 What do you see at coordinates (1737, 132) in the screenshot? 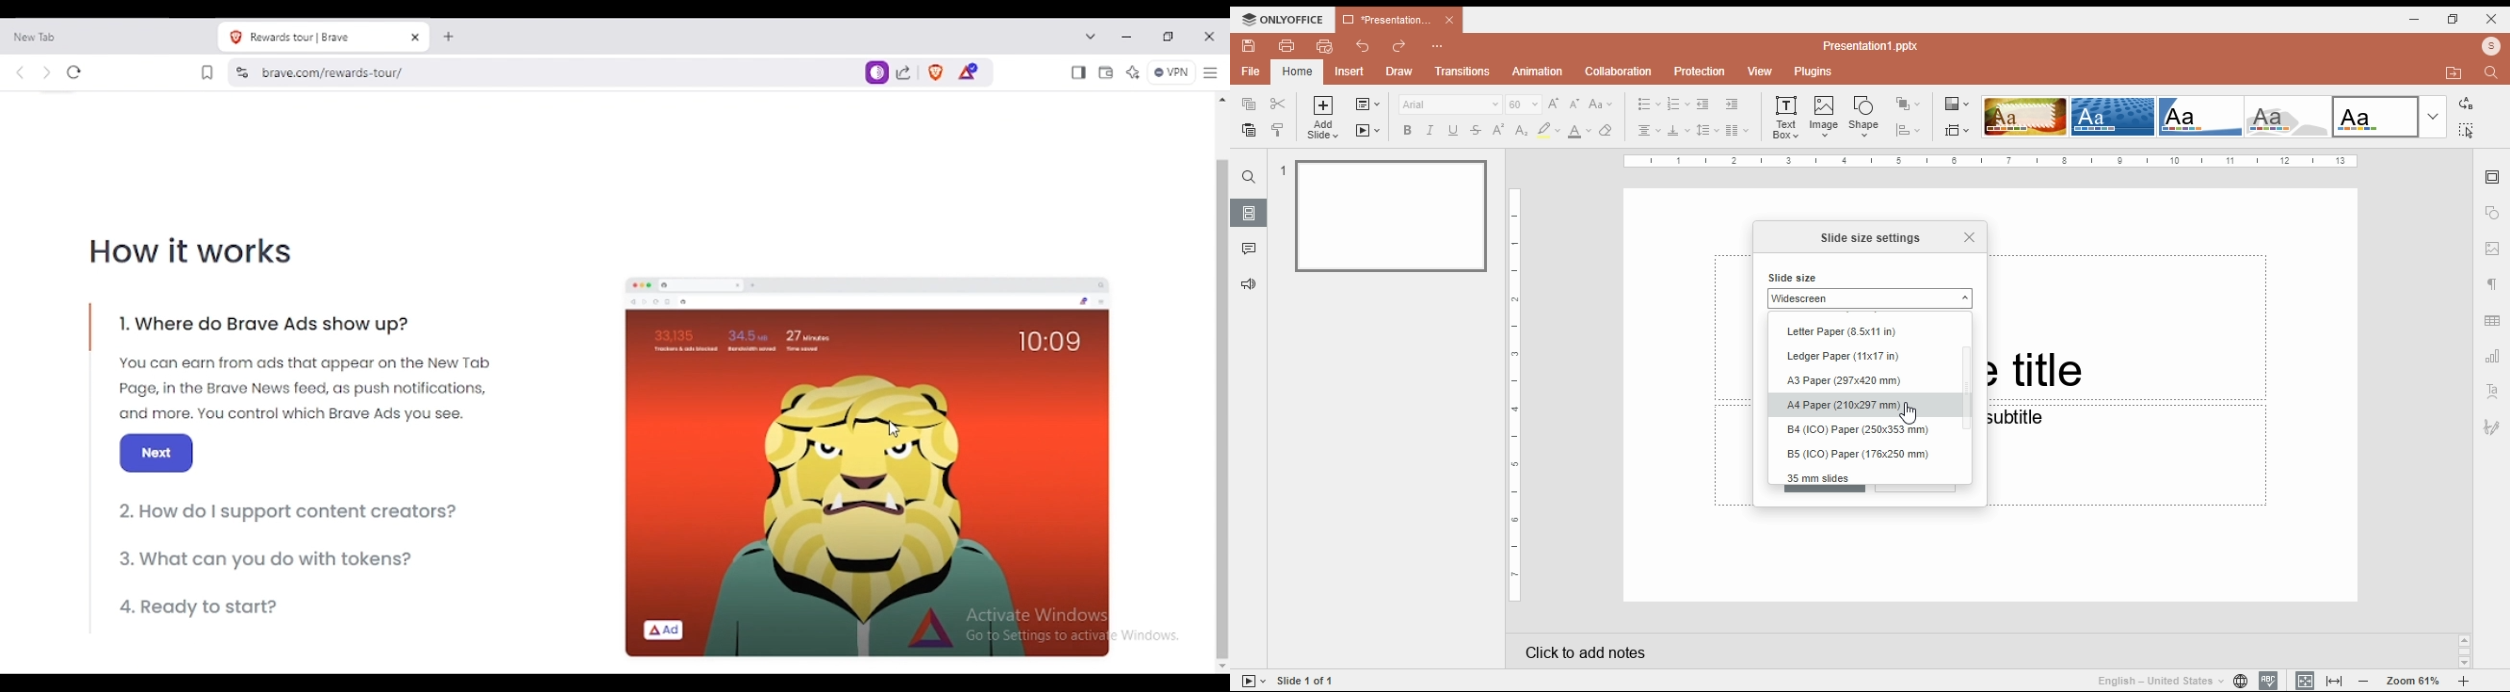
I see `insert columns` at bounding box center [1737, 132].